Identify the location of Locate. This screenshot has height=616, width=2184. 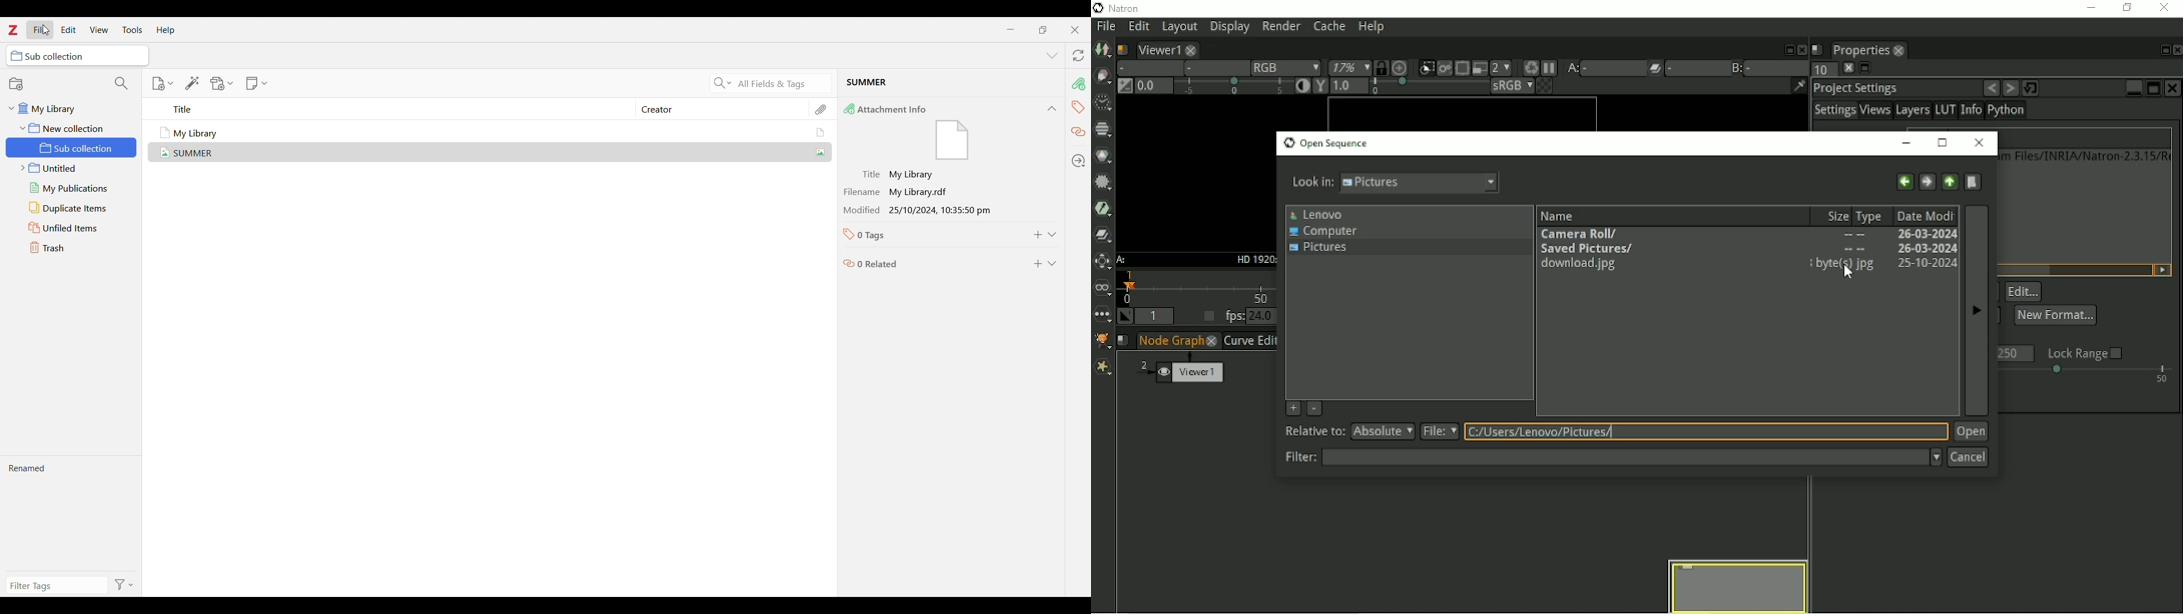
(1080, 160).